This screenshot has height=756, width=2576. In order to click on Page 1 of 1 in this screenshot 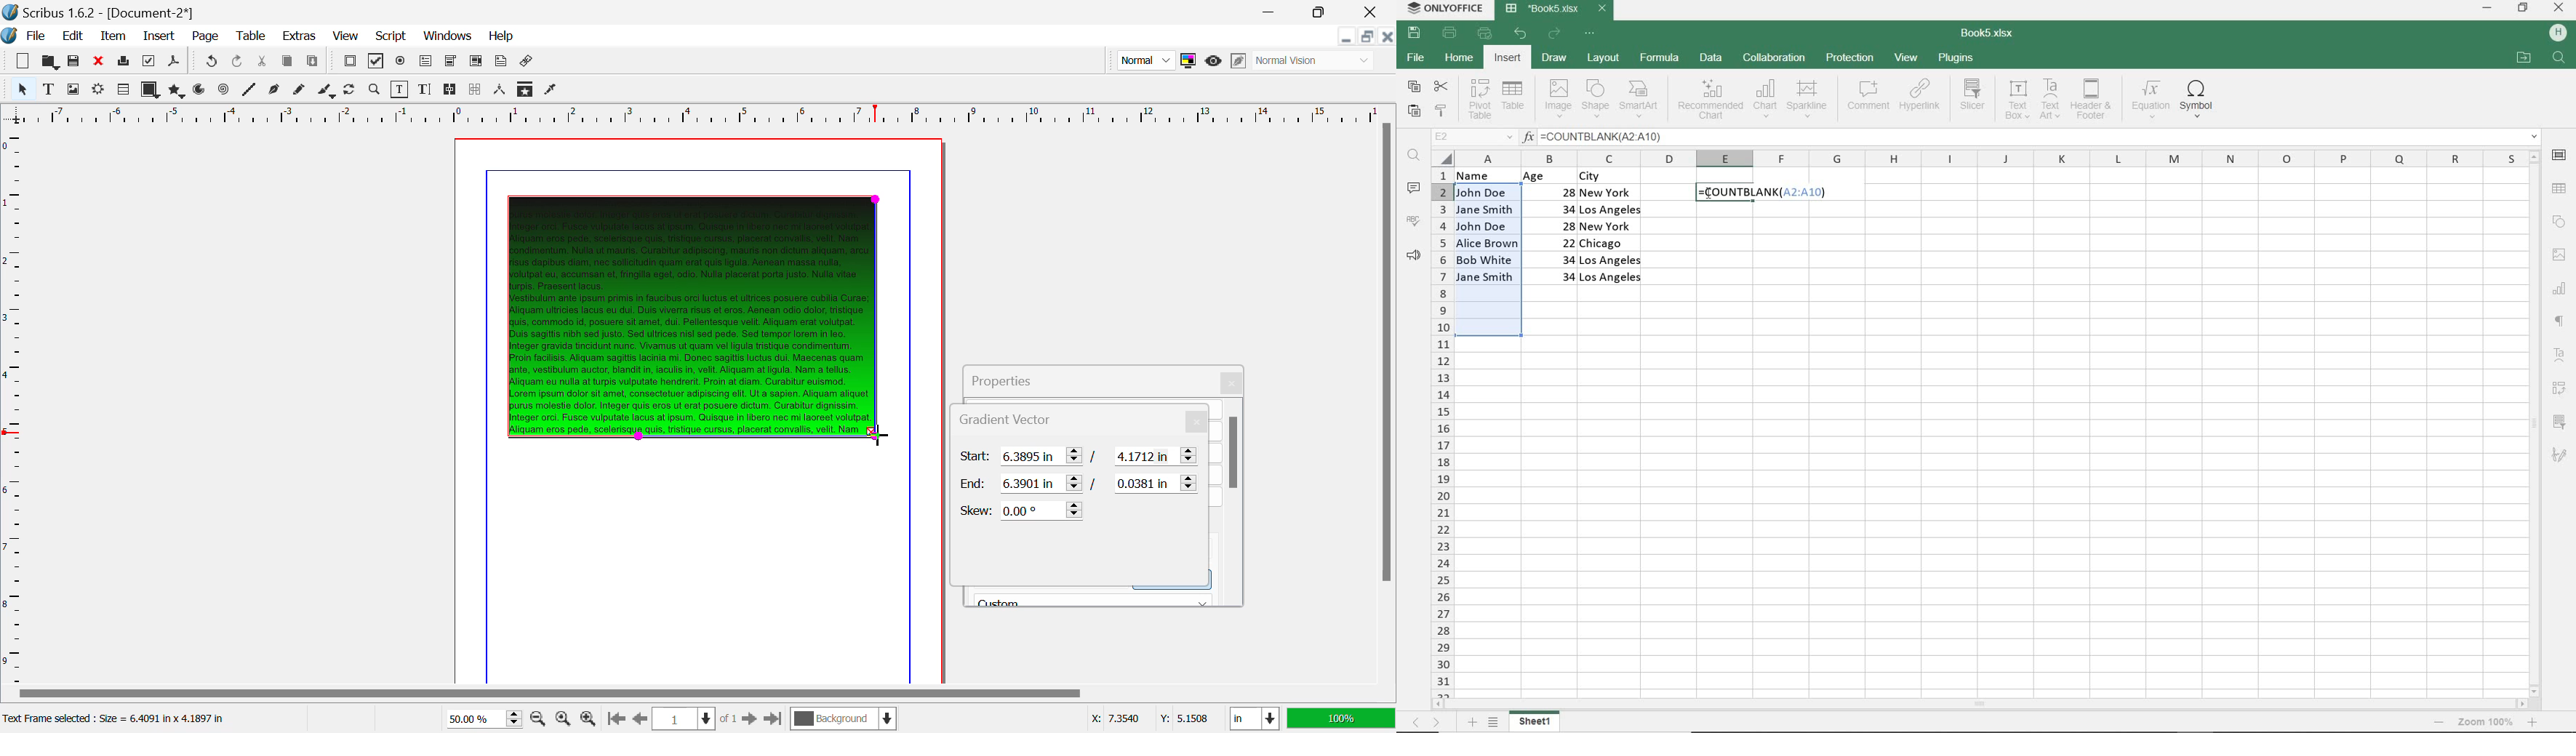, I will do `click(693, 718)`.